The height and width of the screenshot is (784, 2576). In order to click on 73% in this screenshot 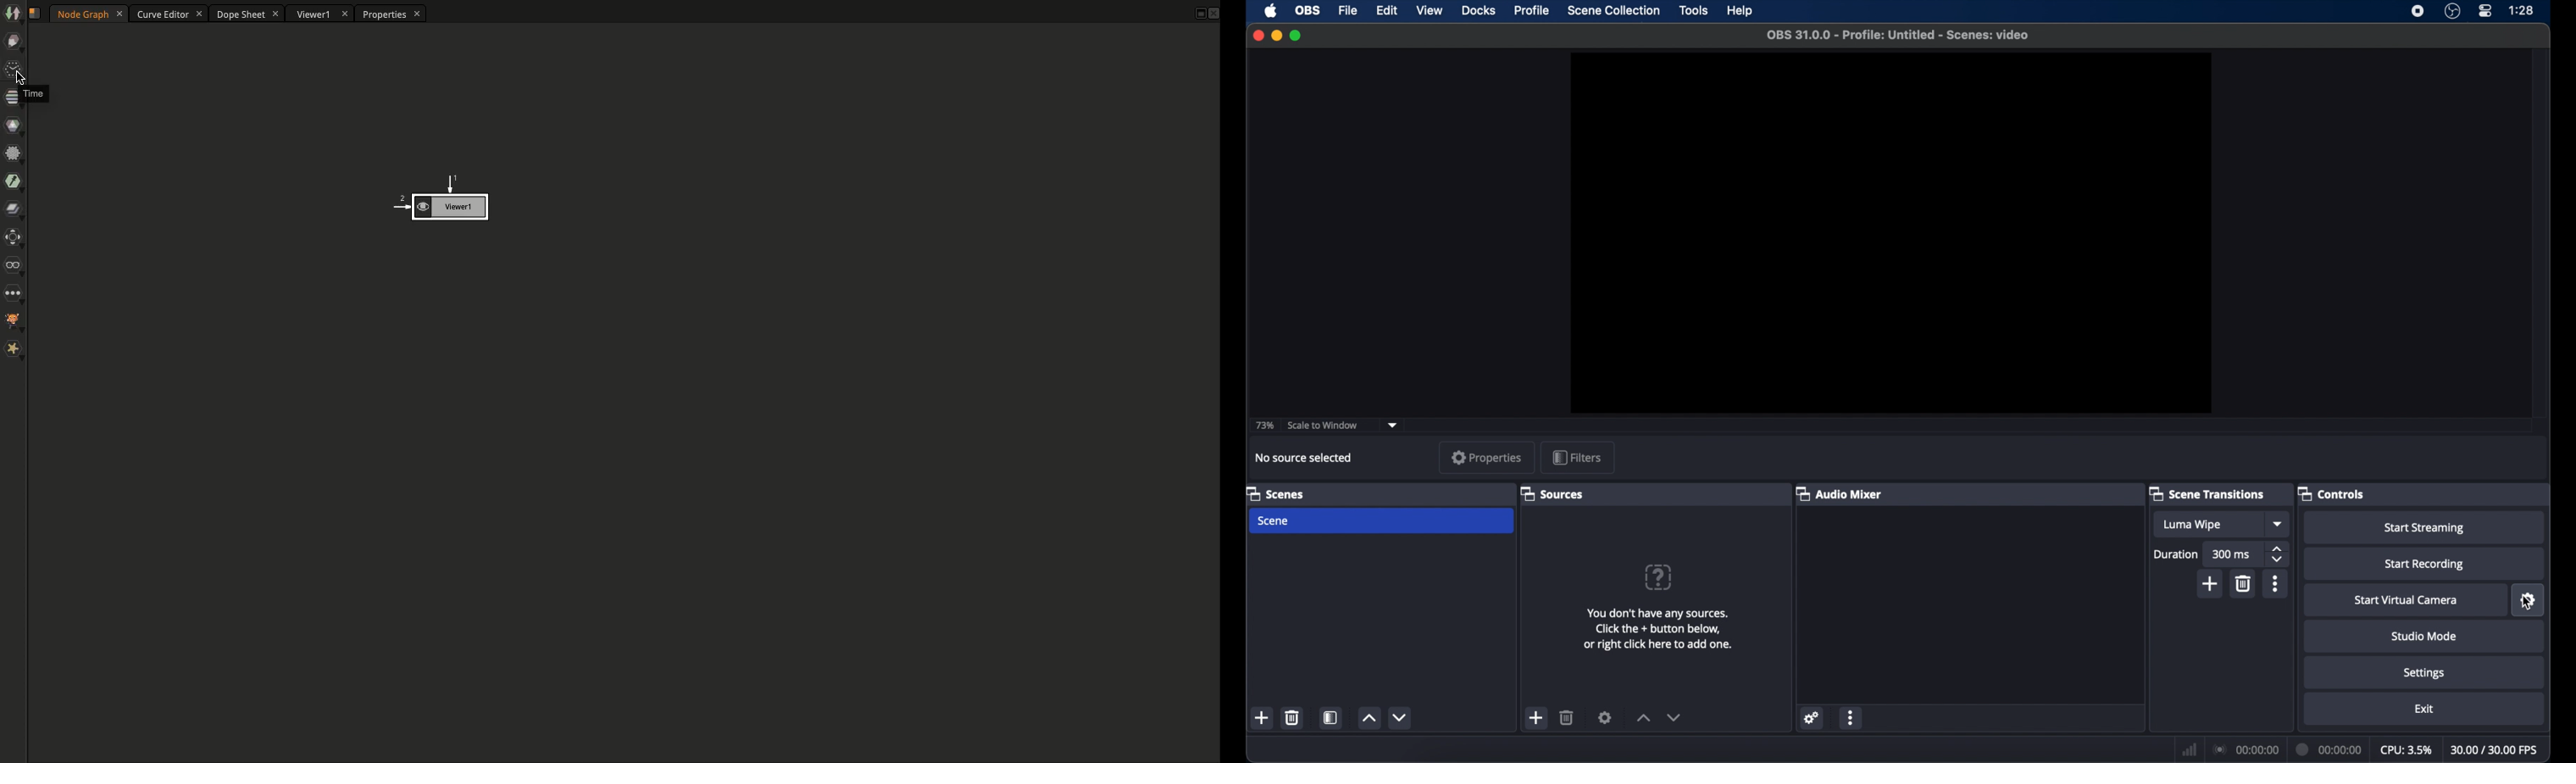, I will do `click(1265, 425)`.